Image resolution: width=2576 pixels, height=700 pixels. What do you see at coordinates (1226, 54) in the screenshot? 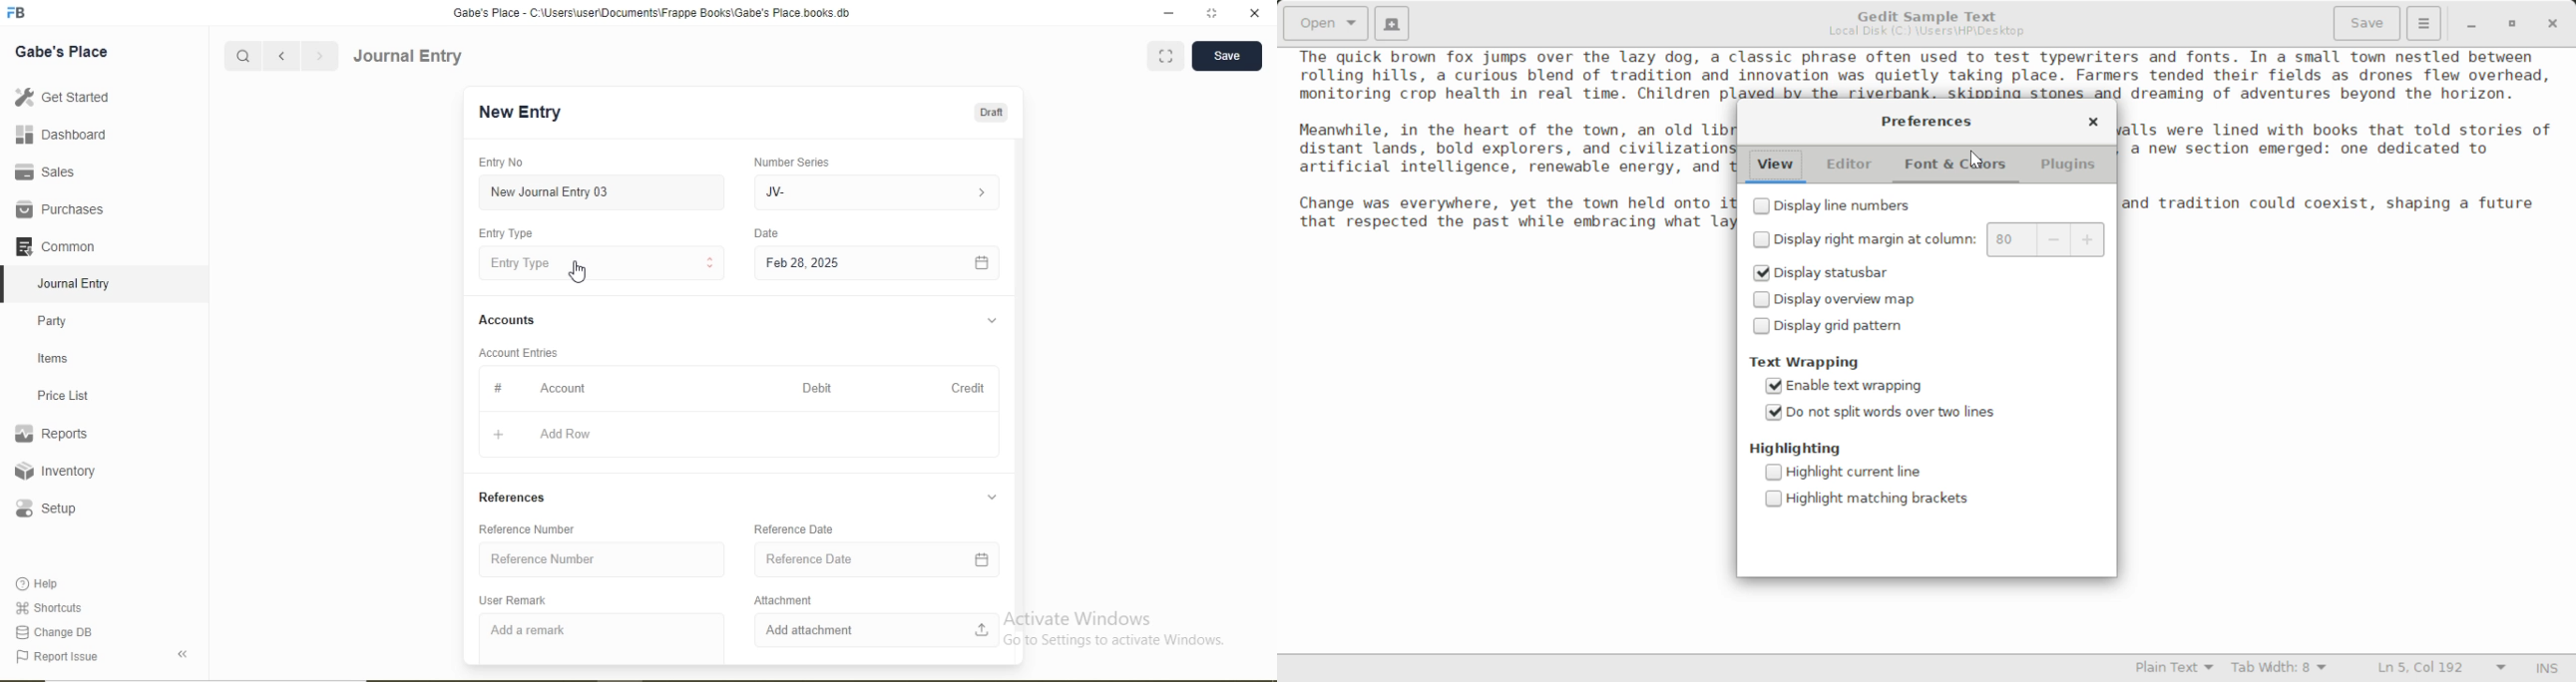
I see `Save` at bounding box center [1226, 54].